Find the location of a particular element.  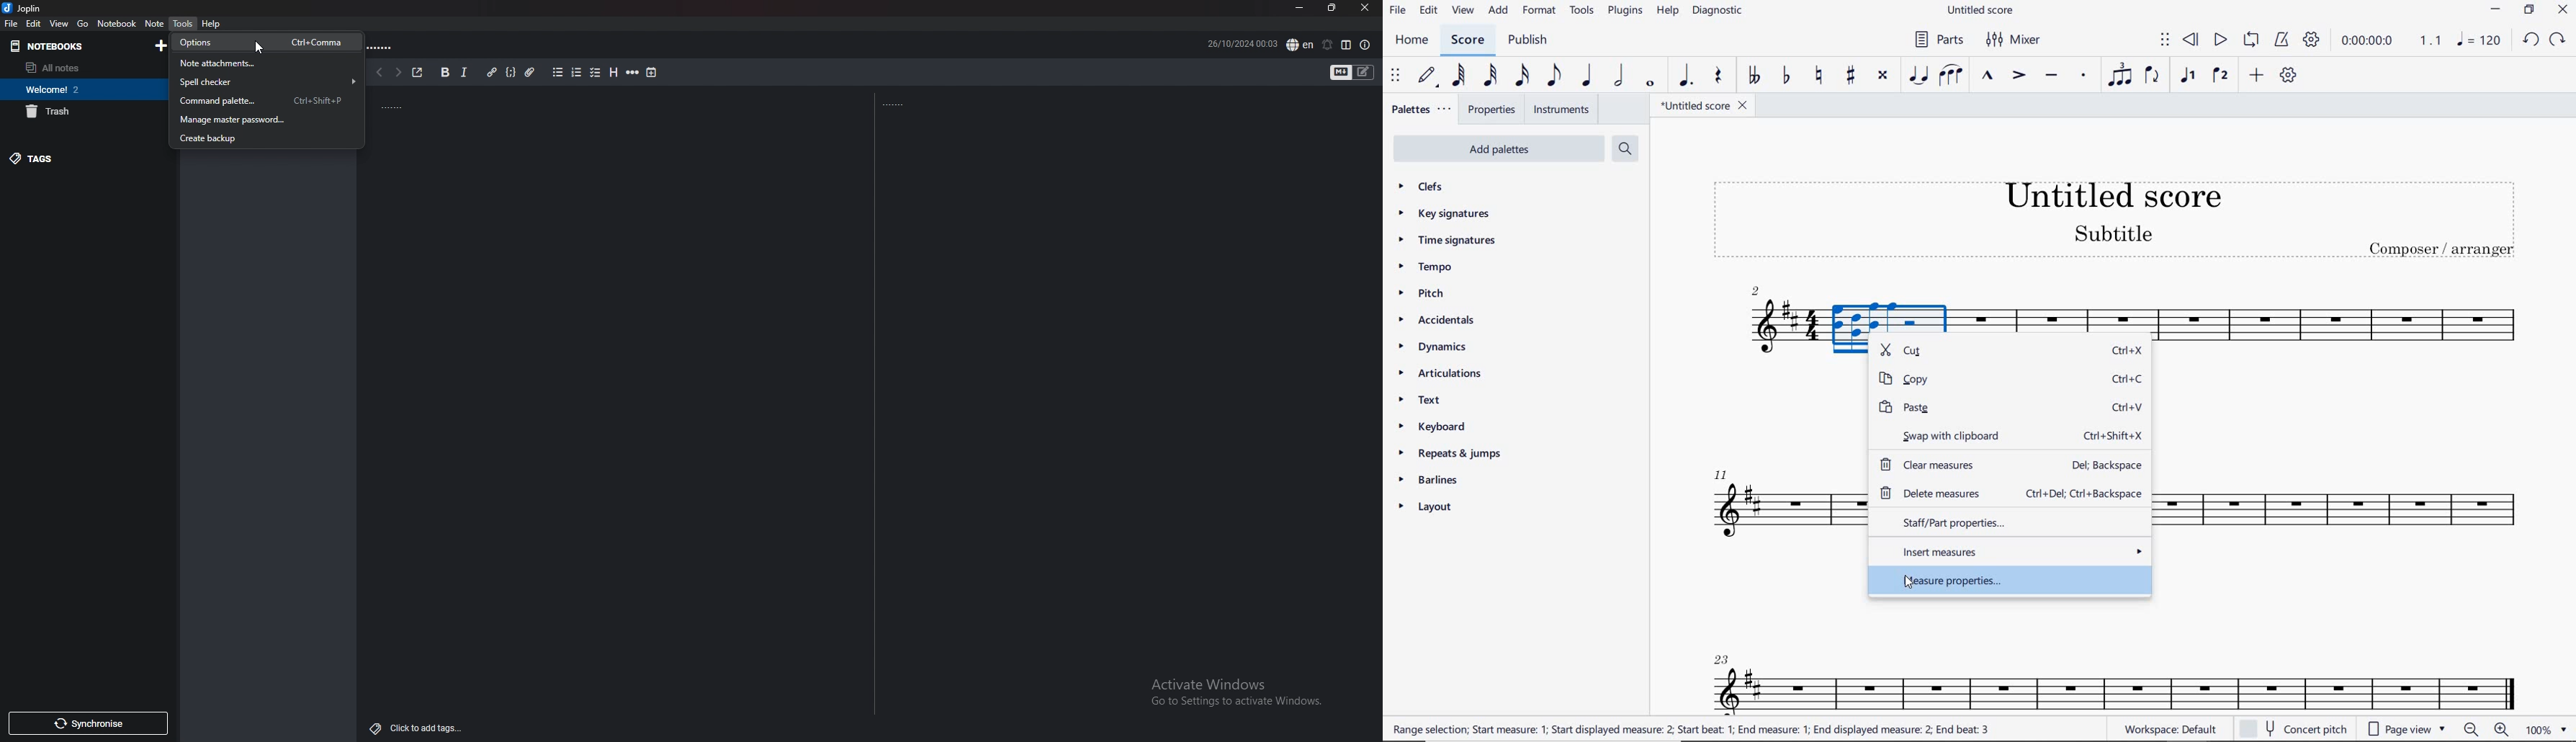

welcome is located at coordinates (81, 89).